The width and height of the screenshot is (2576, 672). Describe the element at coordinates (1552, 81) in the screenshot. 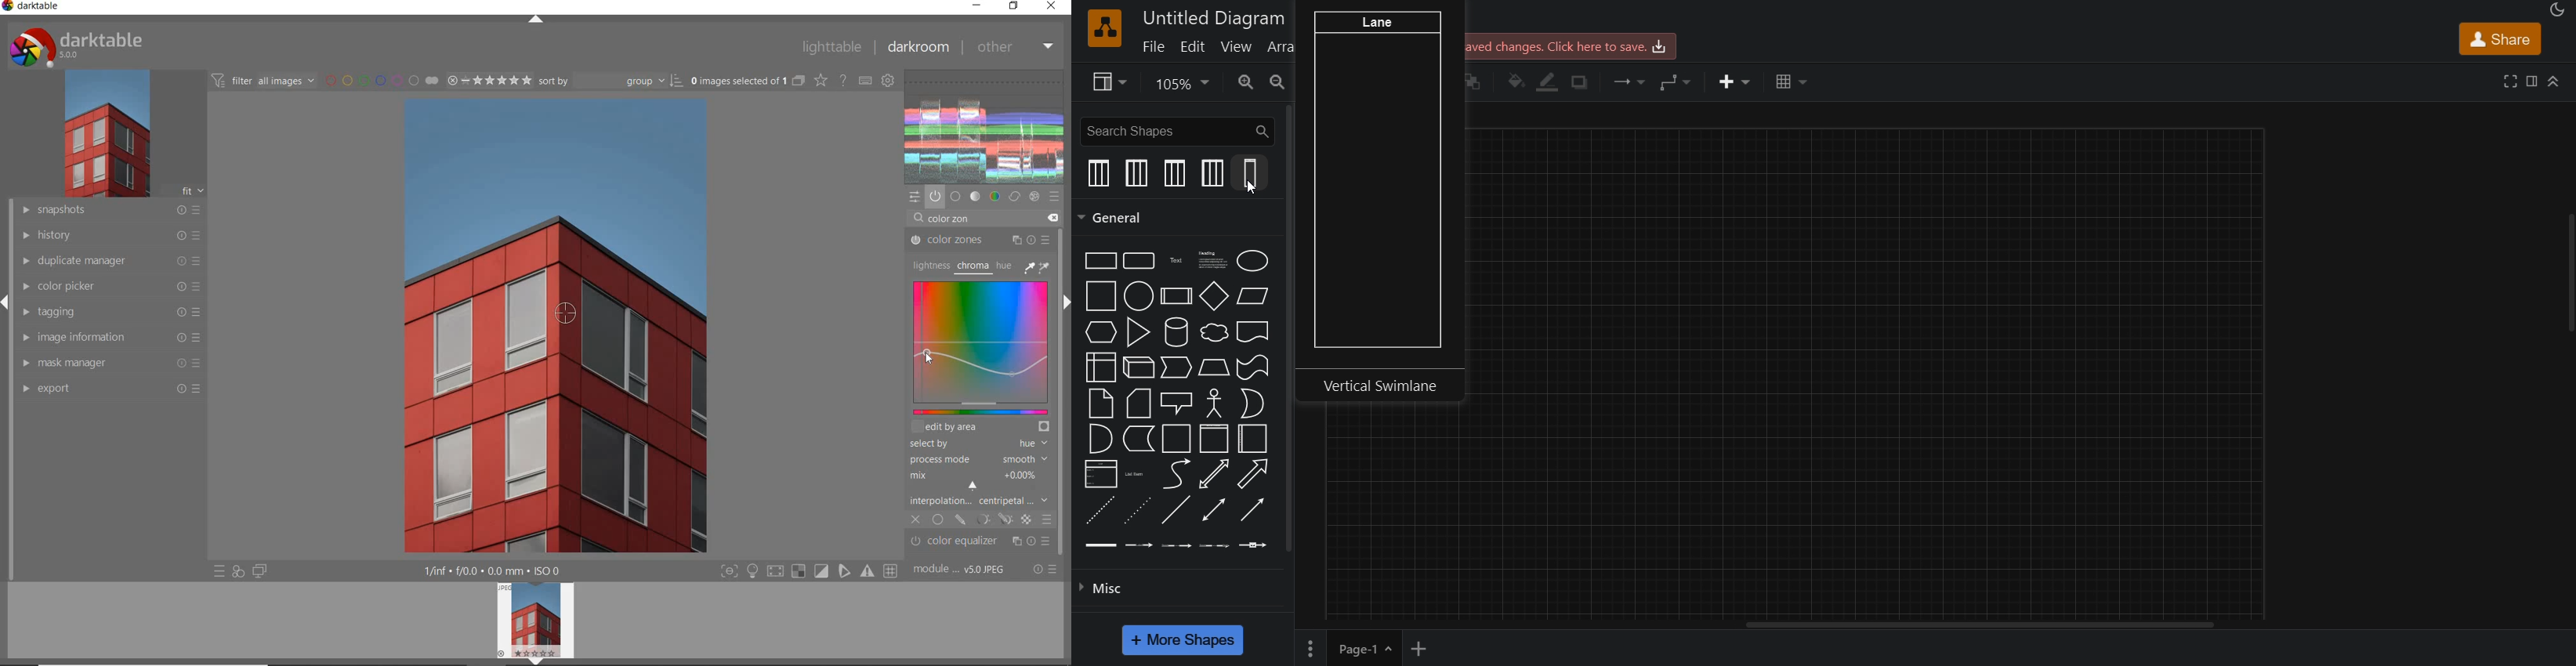

I see `line color` at that location.